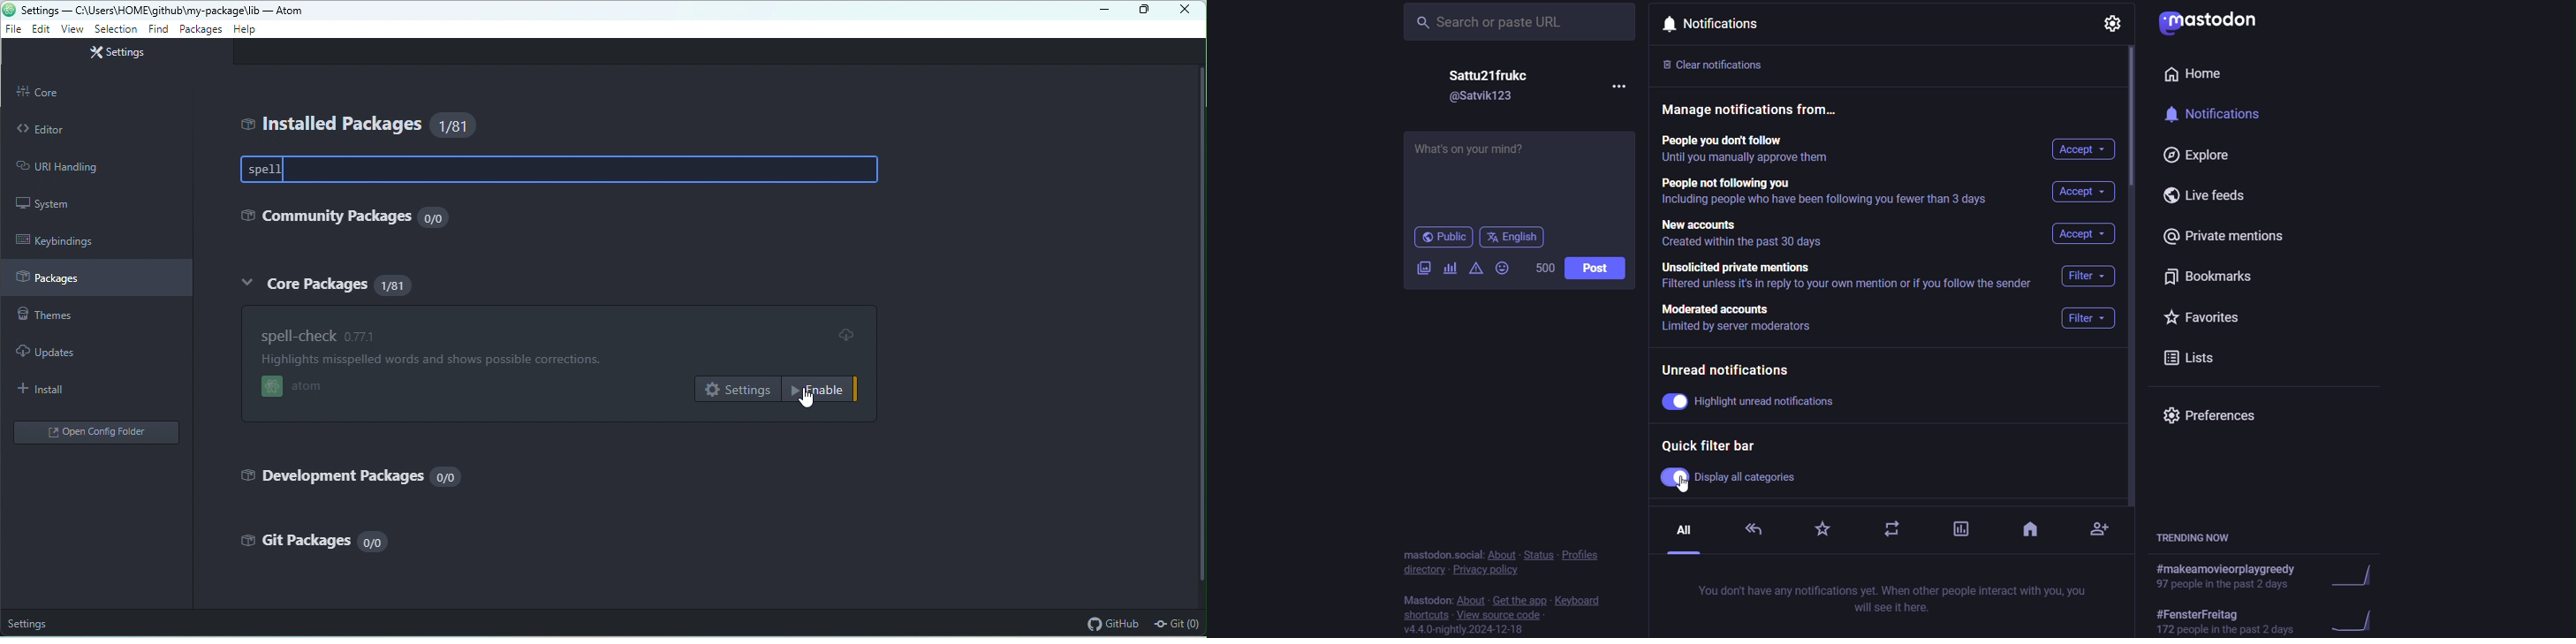 The width and height of the screenshot is (2576, 644). What do you see at coordinates (1502, 268) in the screenshot?
I see `emoji` at bounding box center [1502, 268].